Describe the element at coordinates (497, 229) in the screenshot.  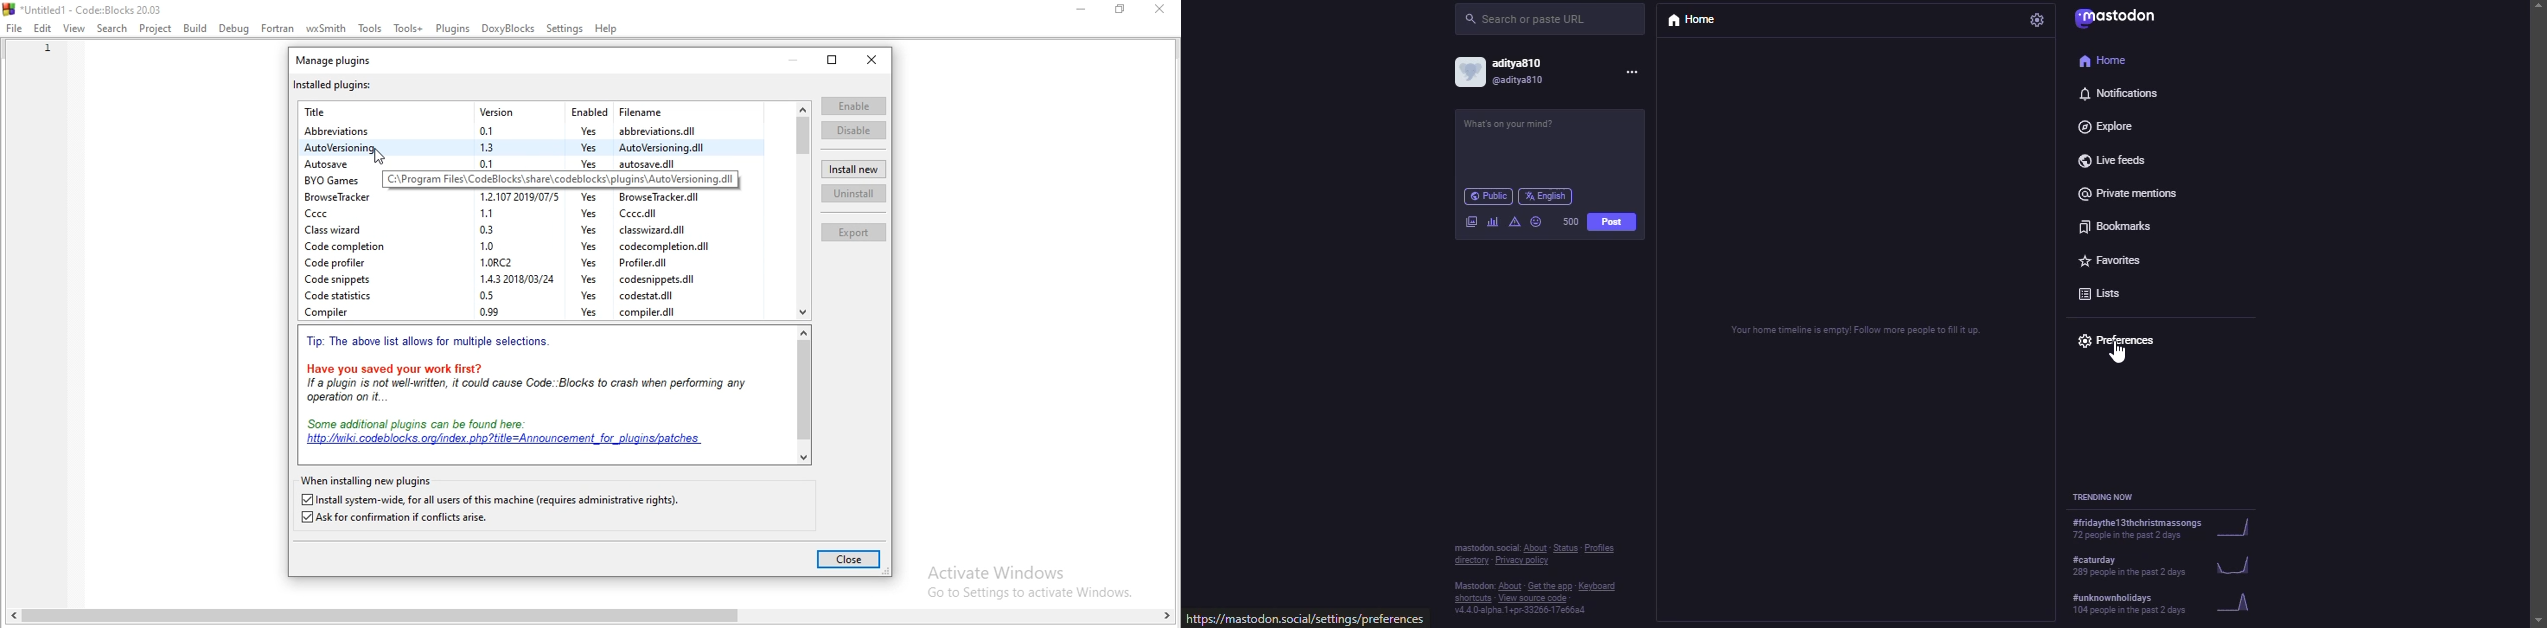
I see `Class wizard 03 Yes classwizard dll` at that location.